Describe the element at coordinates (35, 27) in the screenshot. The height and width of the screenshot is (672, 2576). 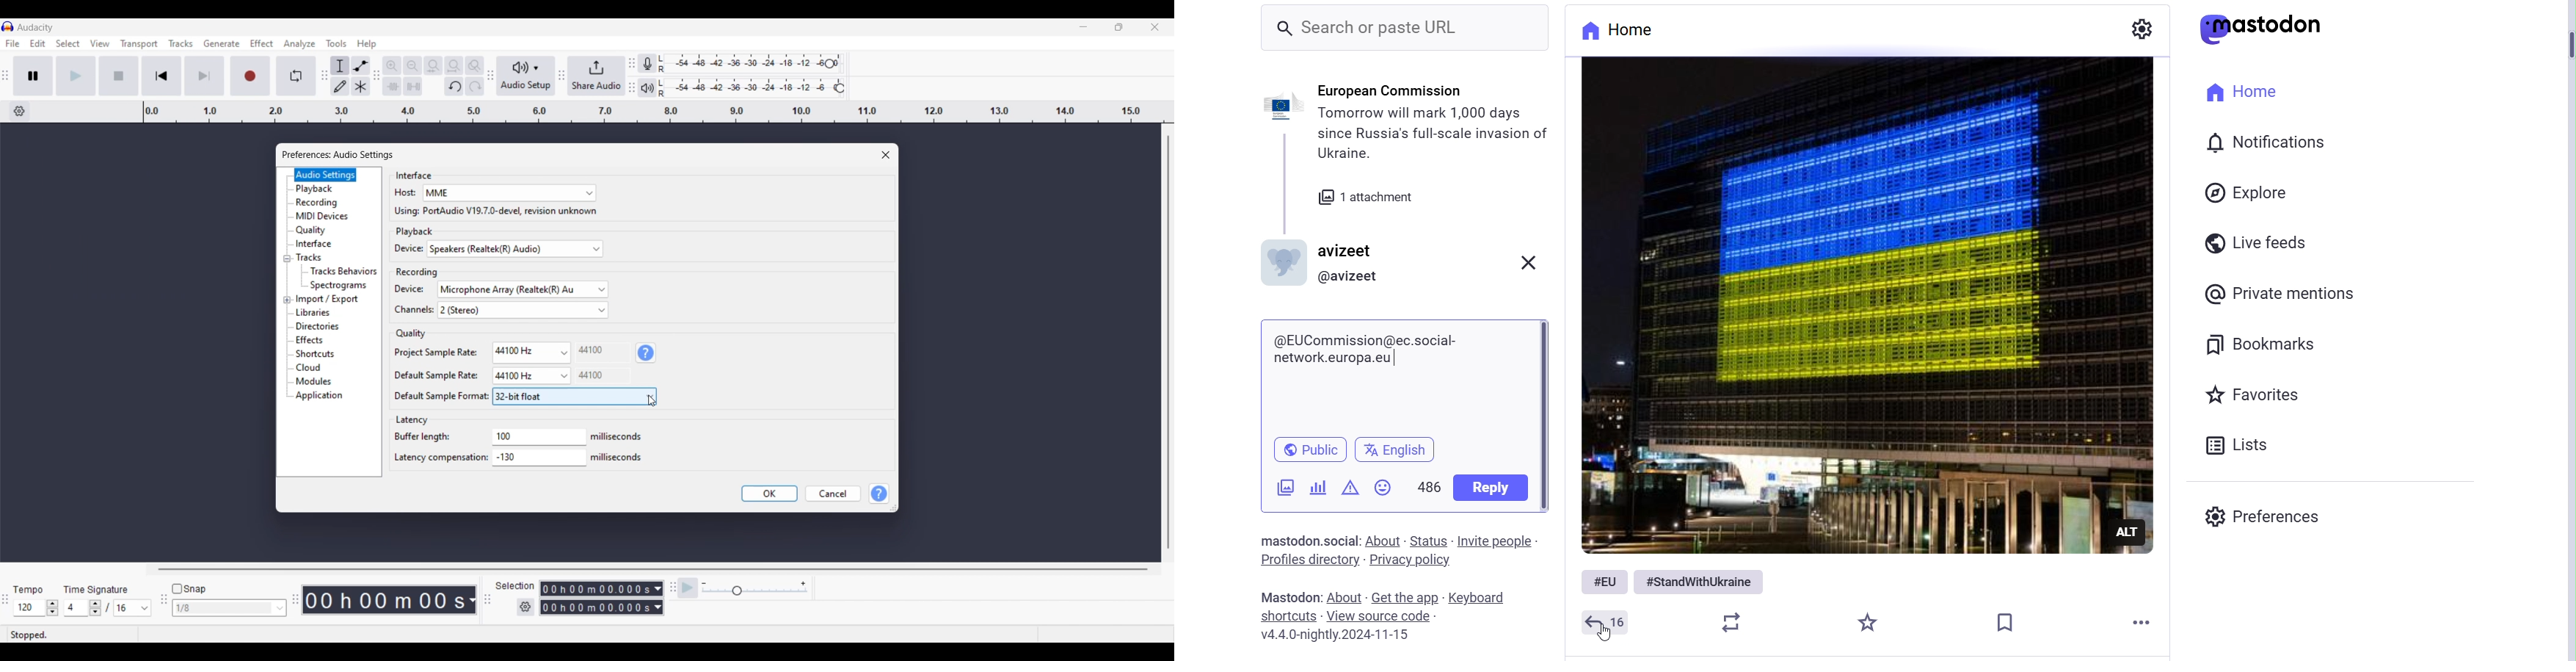
I see `Software name` at that location.